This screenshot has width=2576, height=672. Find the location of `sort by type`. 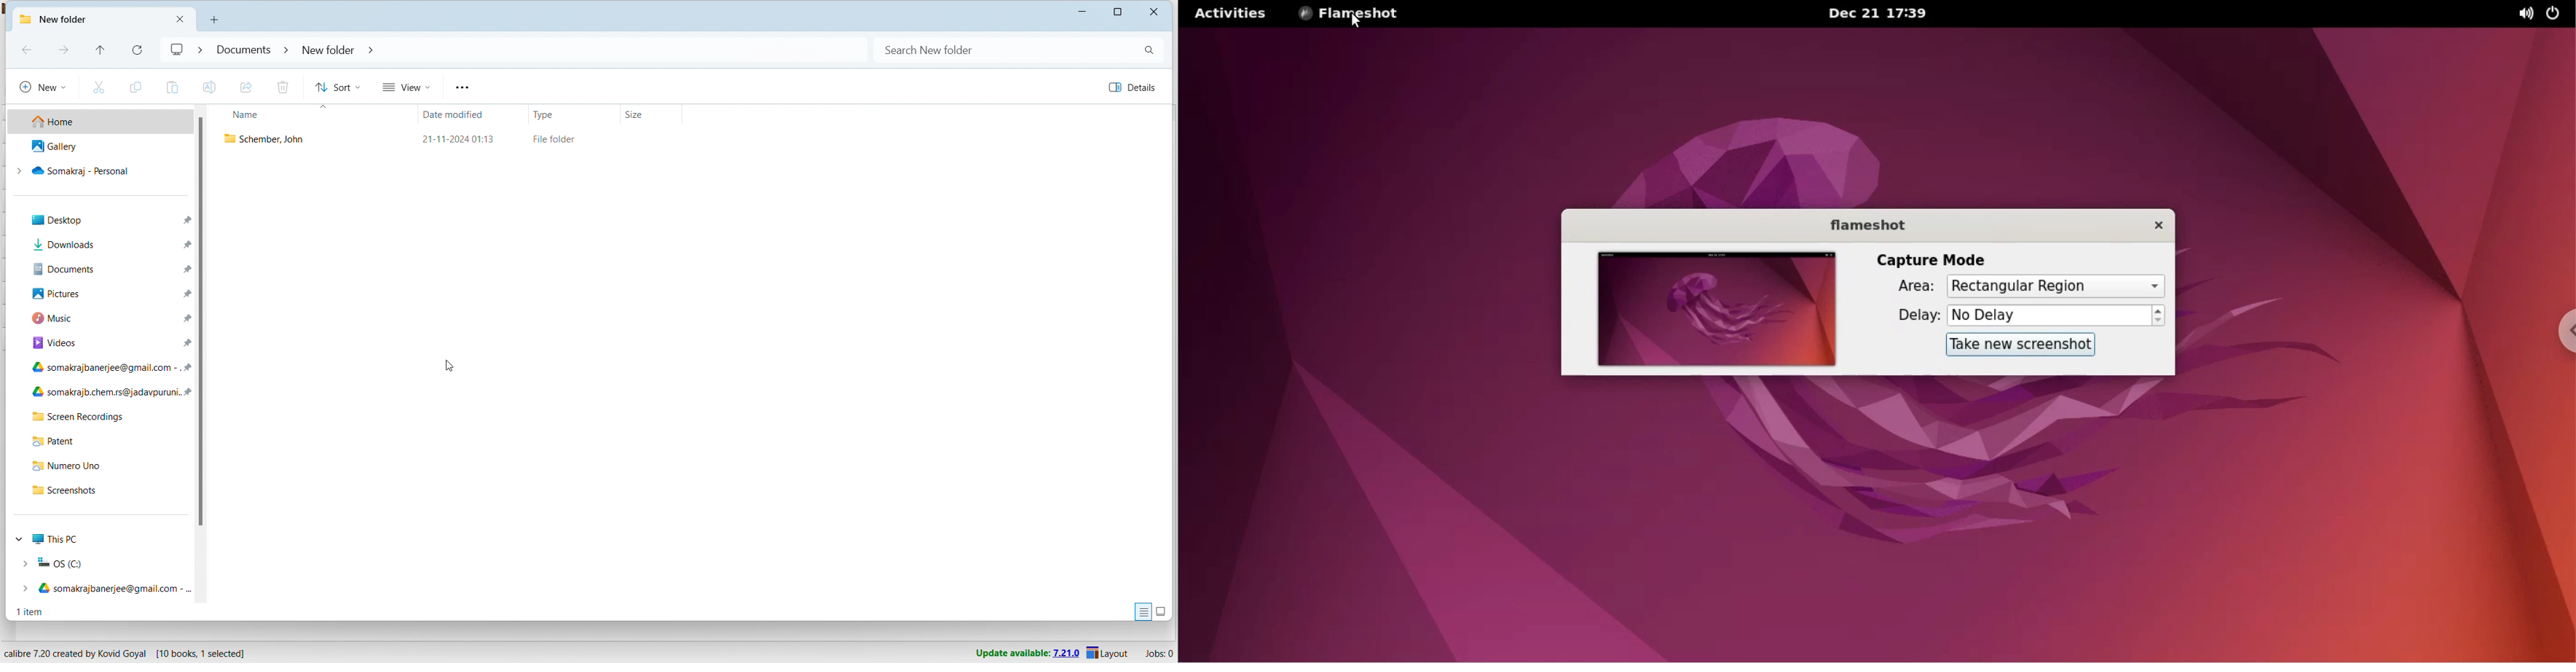

sort by type is located at coordinates (555, 115).